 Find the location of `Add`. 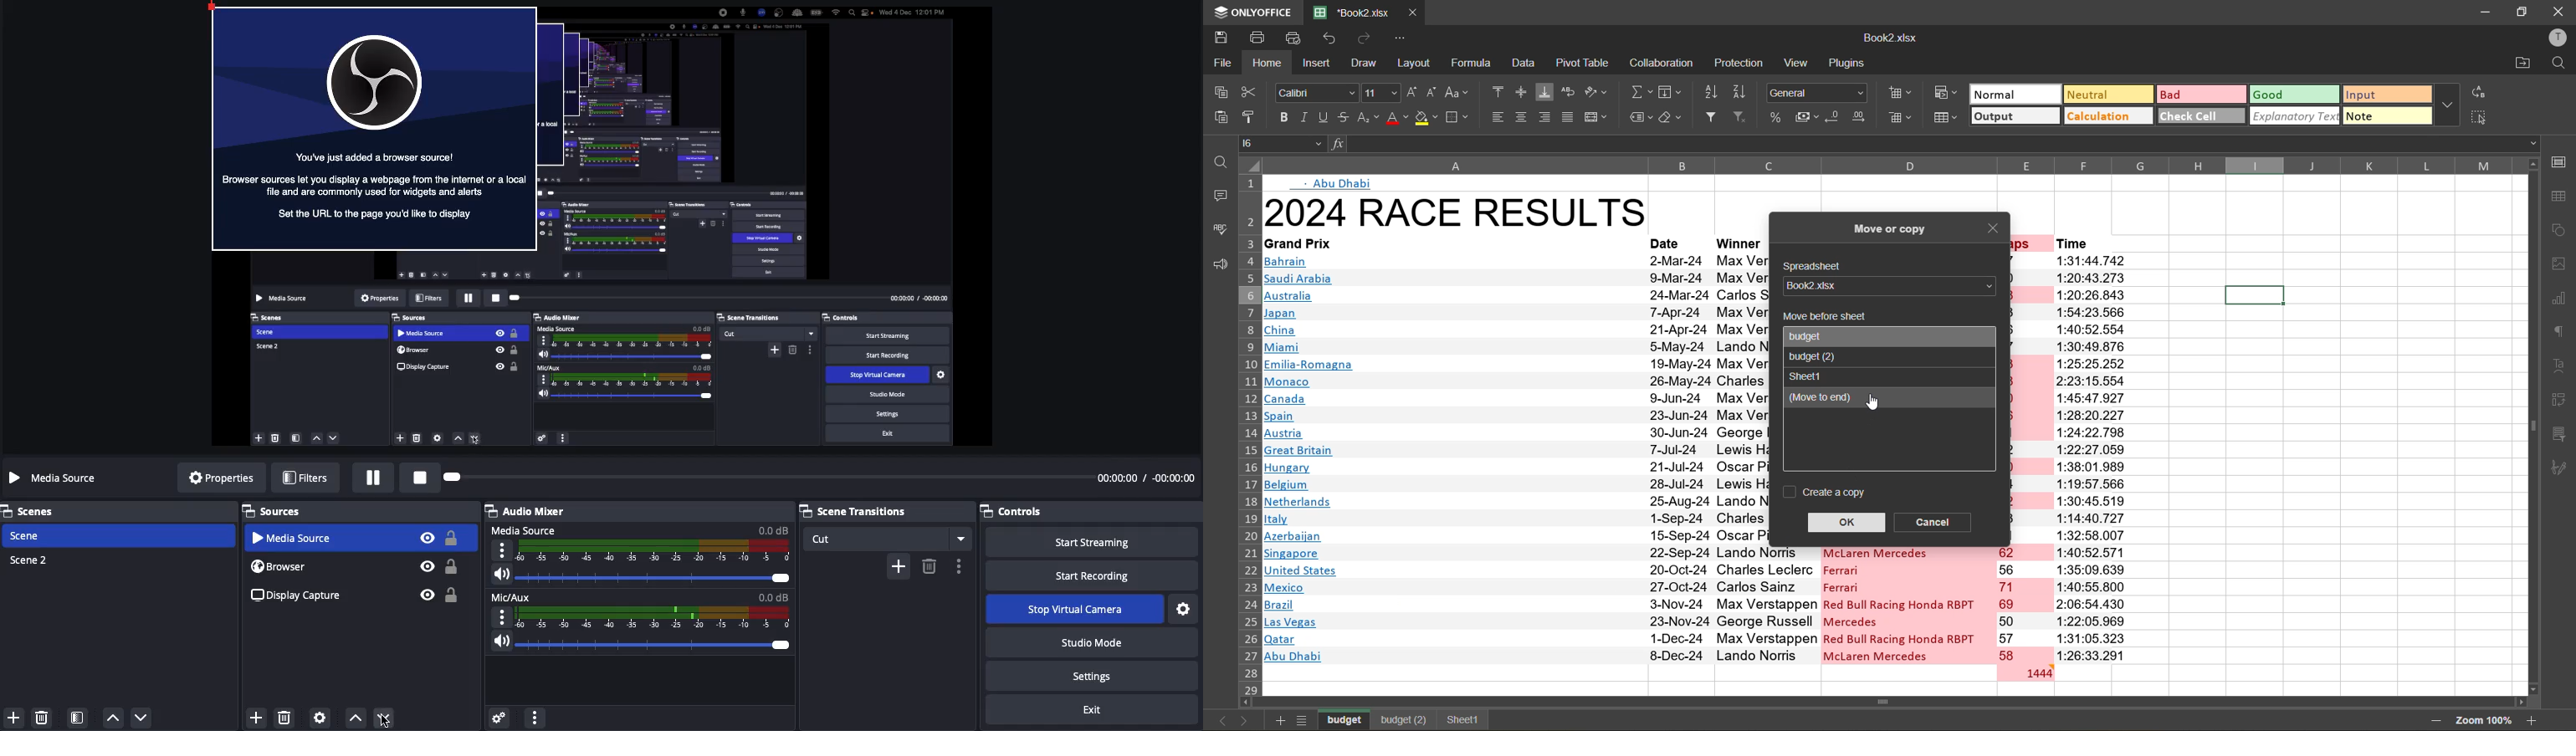

Add is located at coordinates (899, 567).